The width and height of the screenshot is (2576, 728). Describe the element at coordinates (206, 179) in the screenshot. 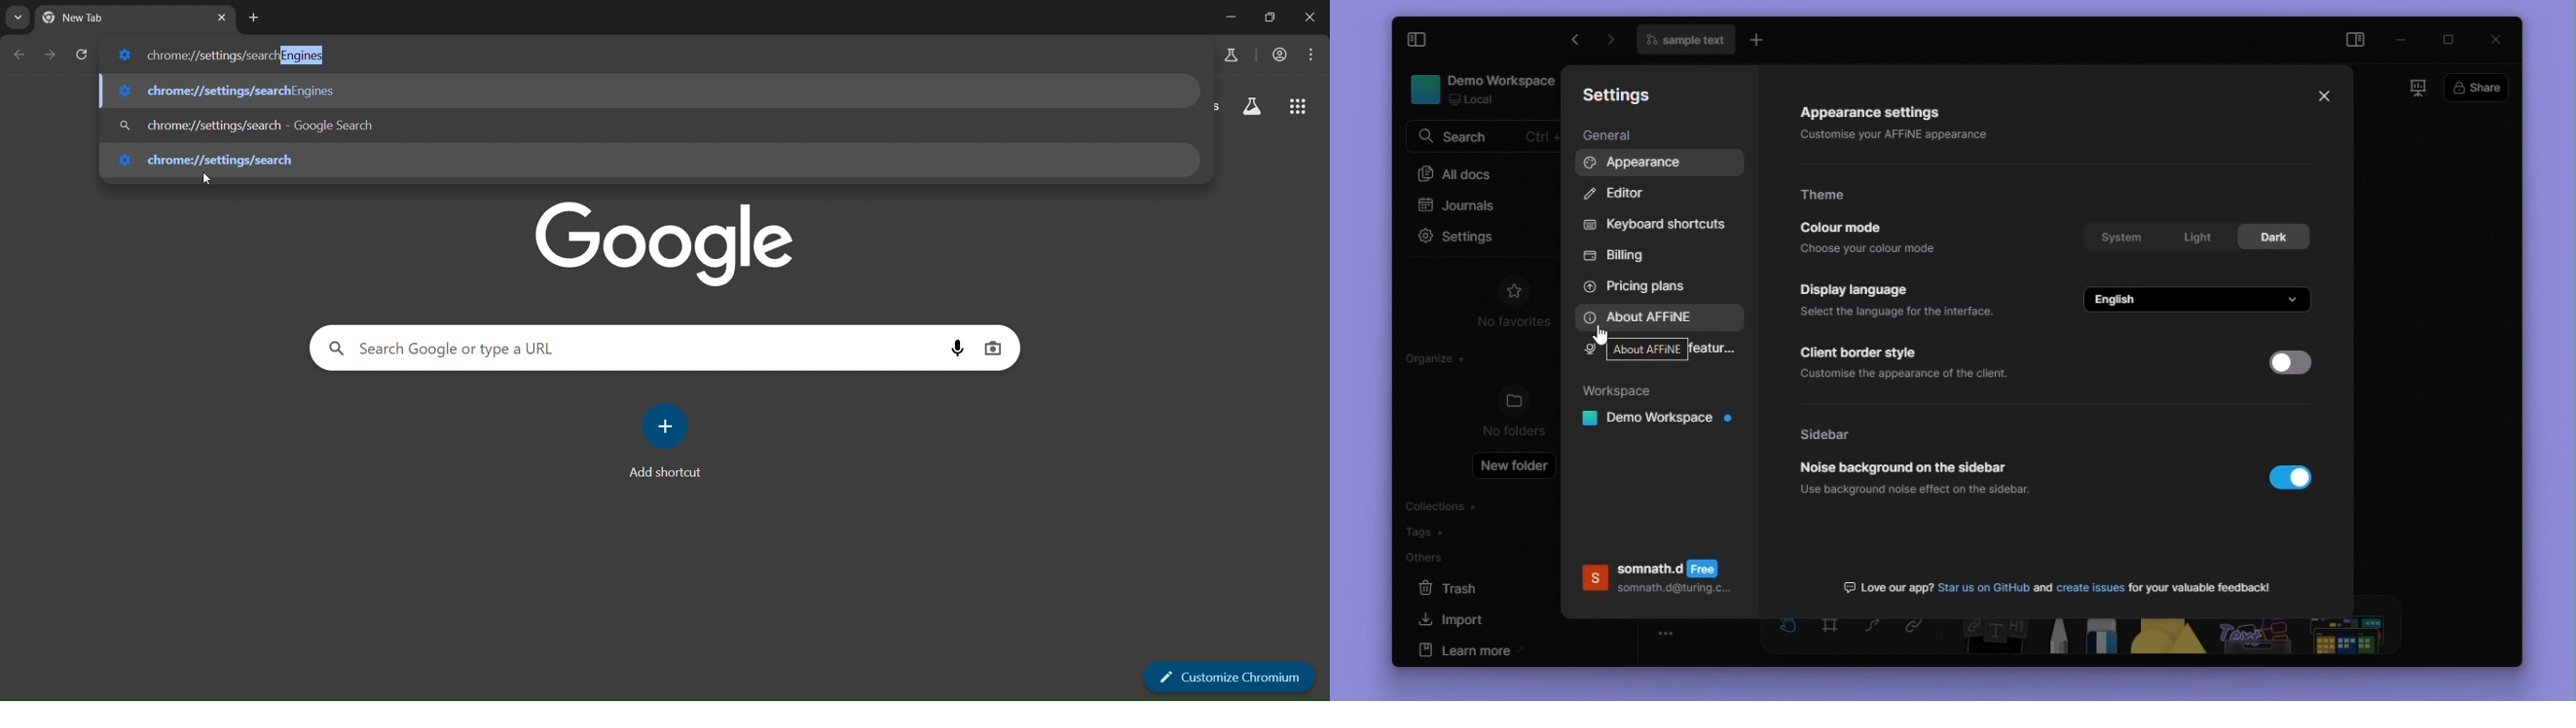

I see `cursor` at that location.